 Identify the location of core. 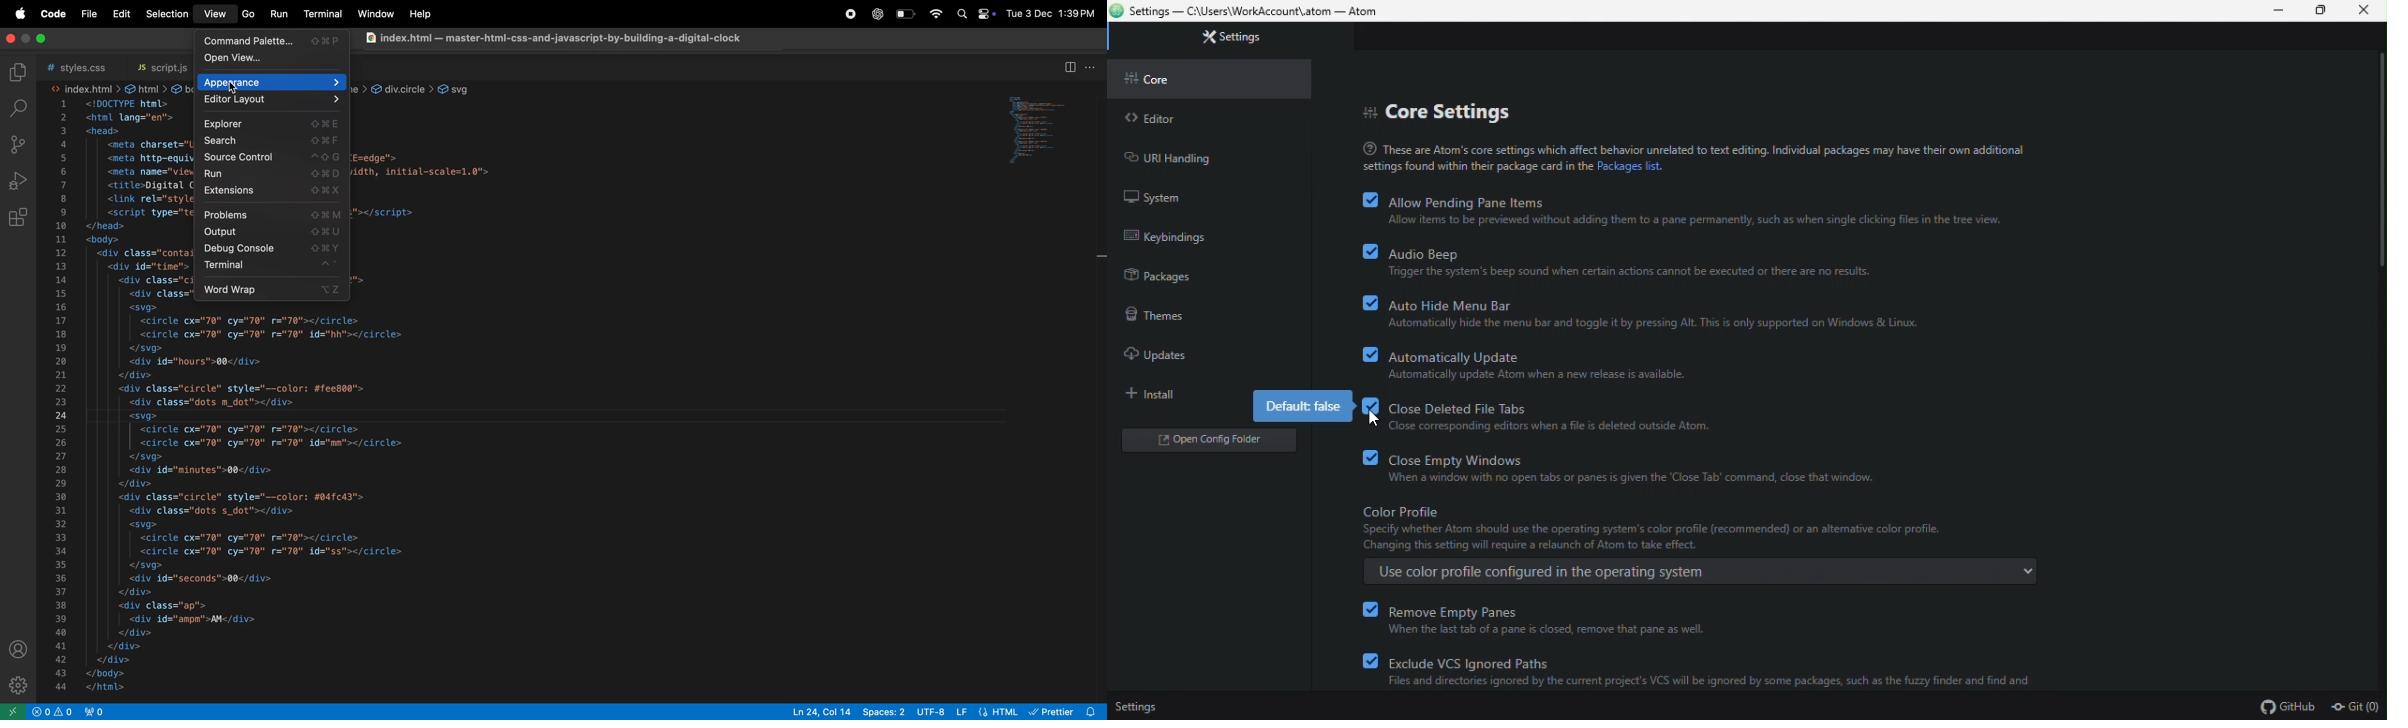
(1155, 77).